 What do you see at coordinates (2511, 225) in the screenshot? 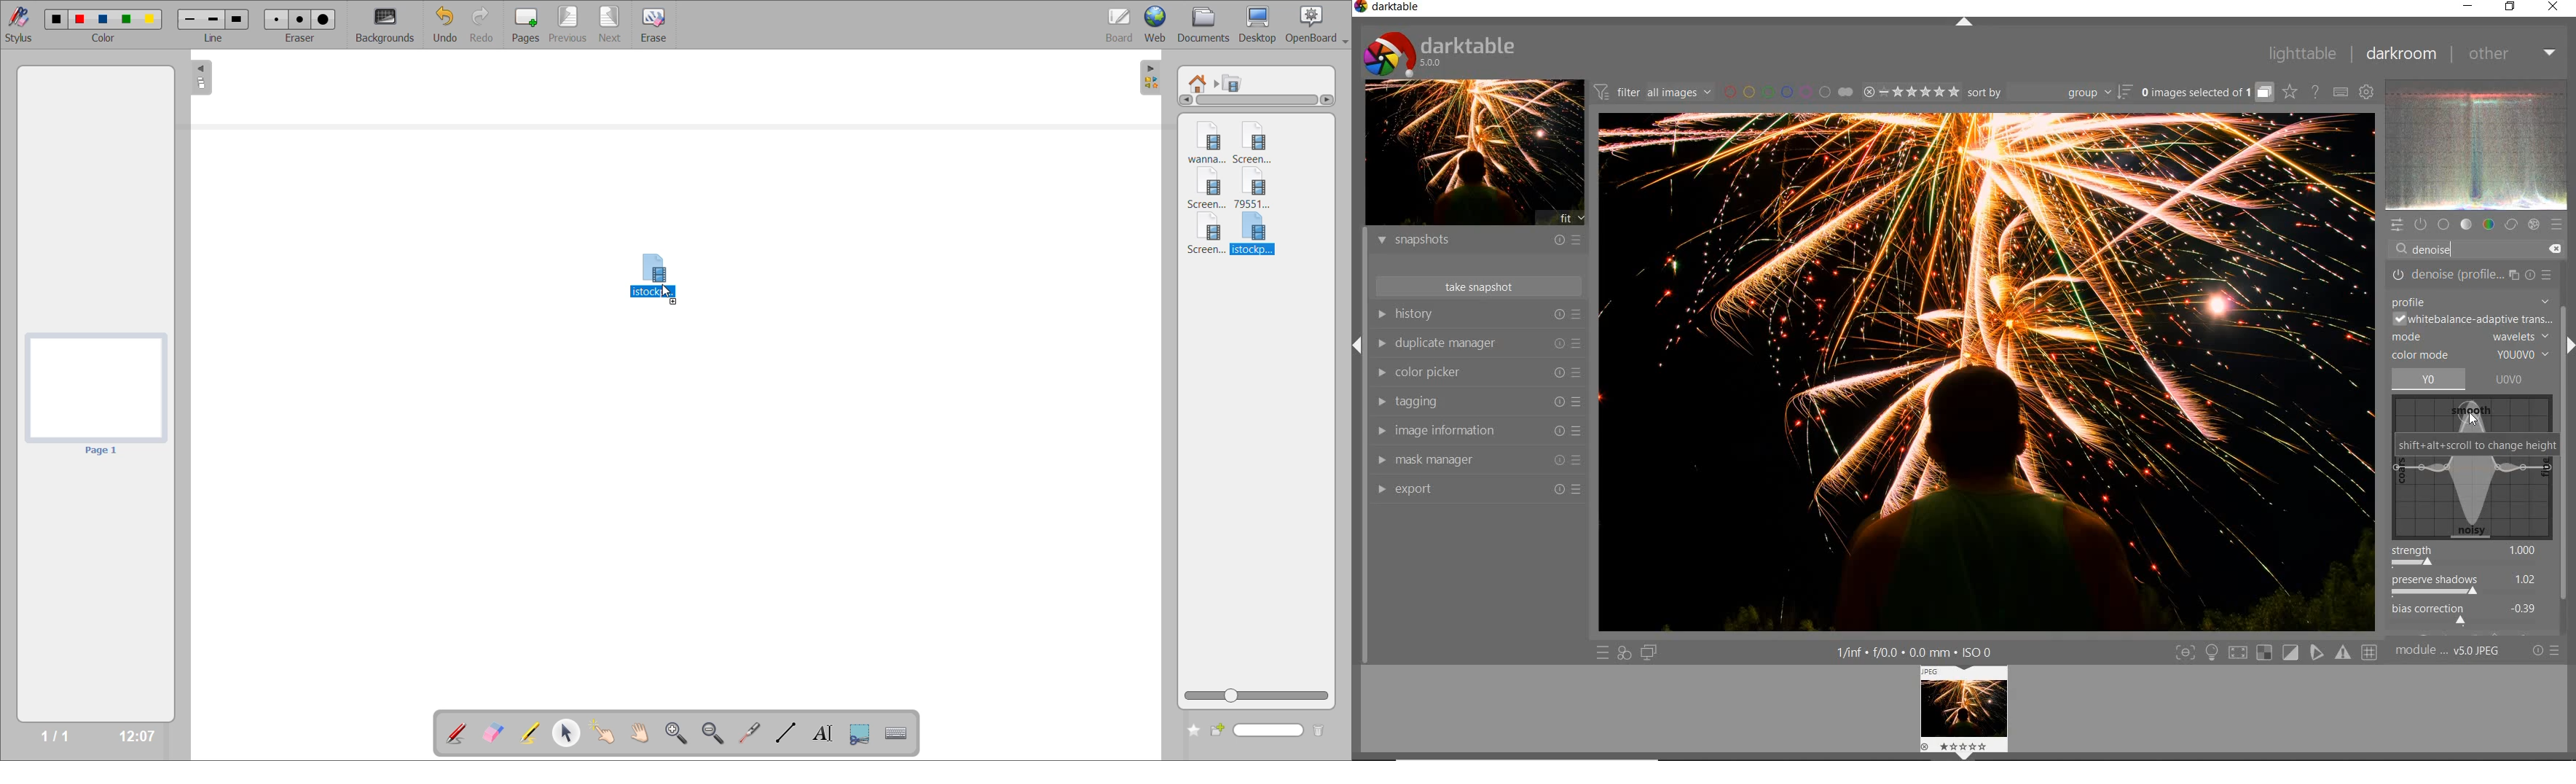
I see `correct` at bounding box center [2511, 225].